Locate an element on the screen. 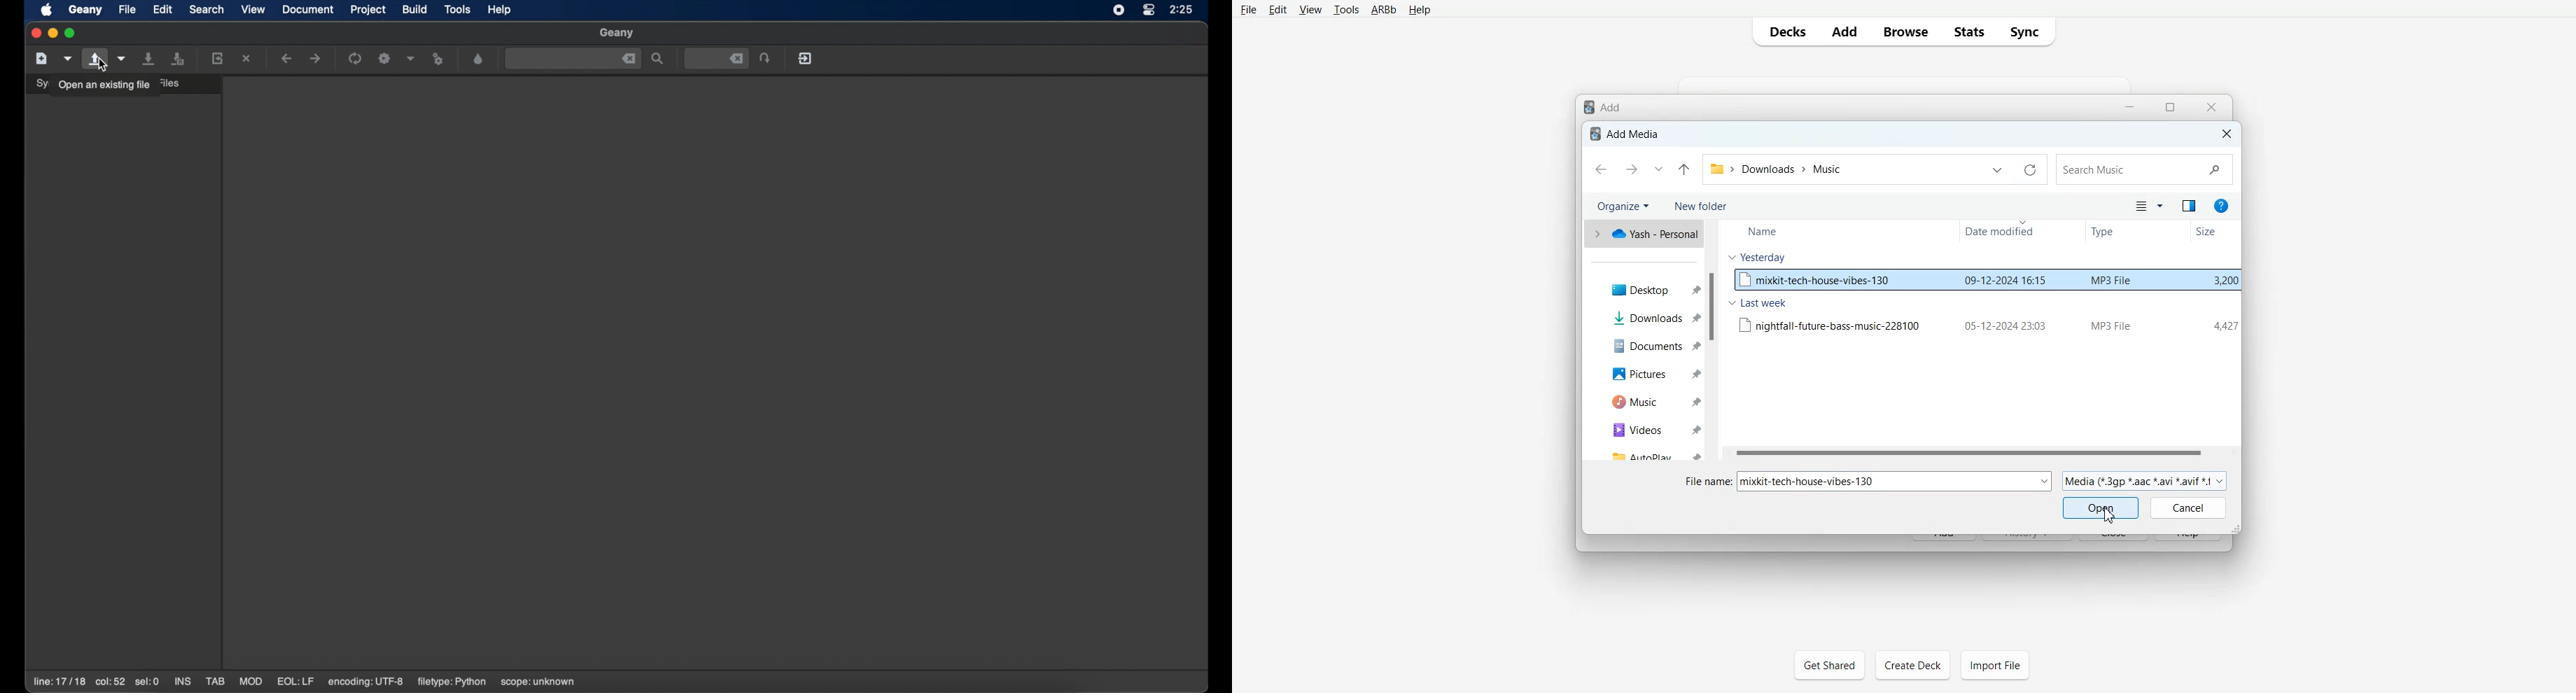  Recent location is located at coordinates (1658, 169).